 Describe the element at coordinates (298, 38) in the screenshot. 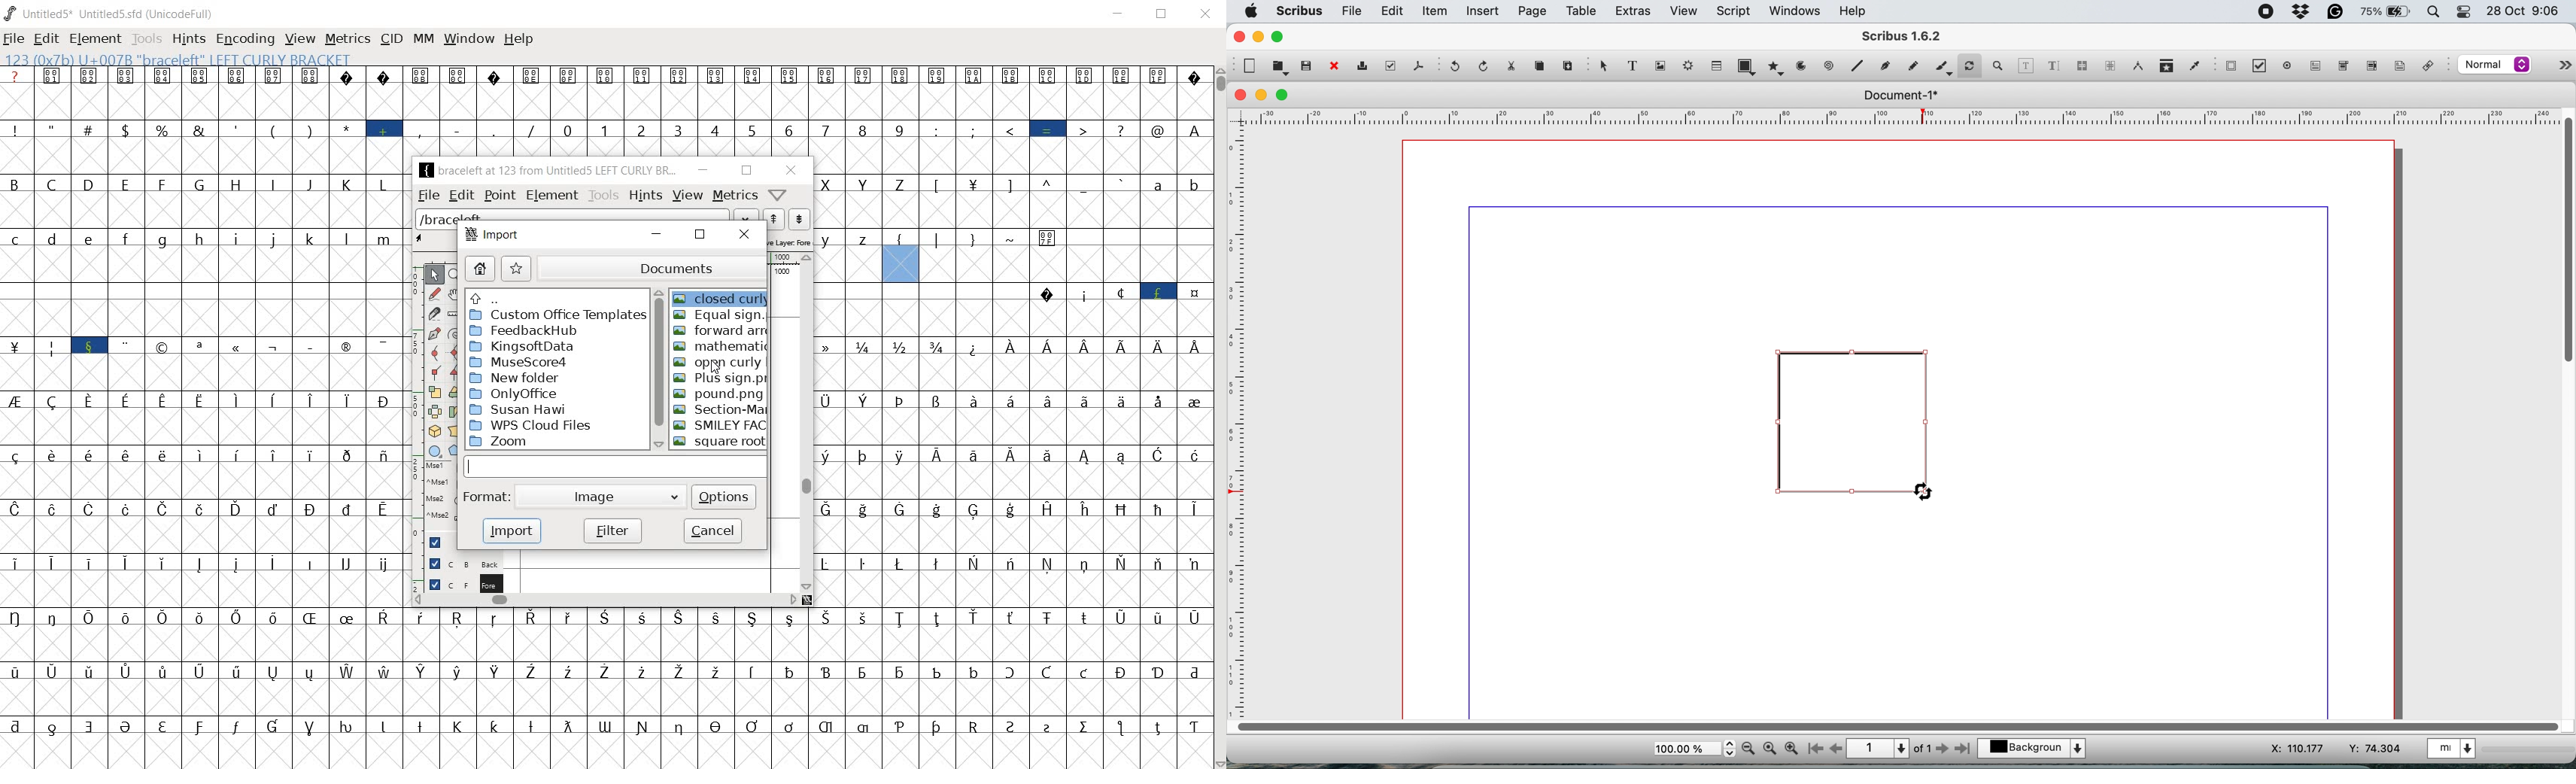

I see `view` at that location.